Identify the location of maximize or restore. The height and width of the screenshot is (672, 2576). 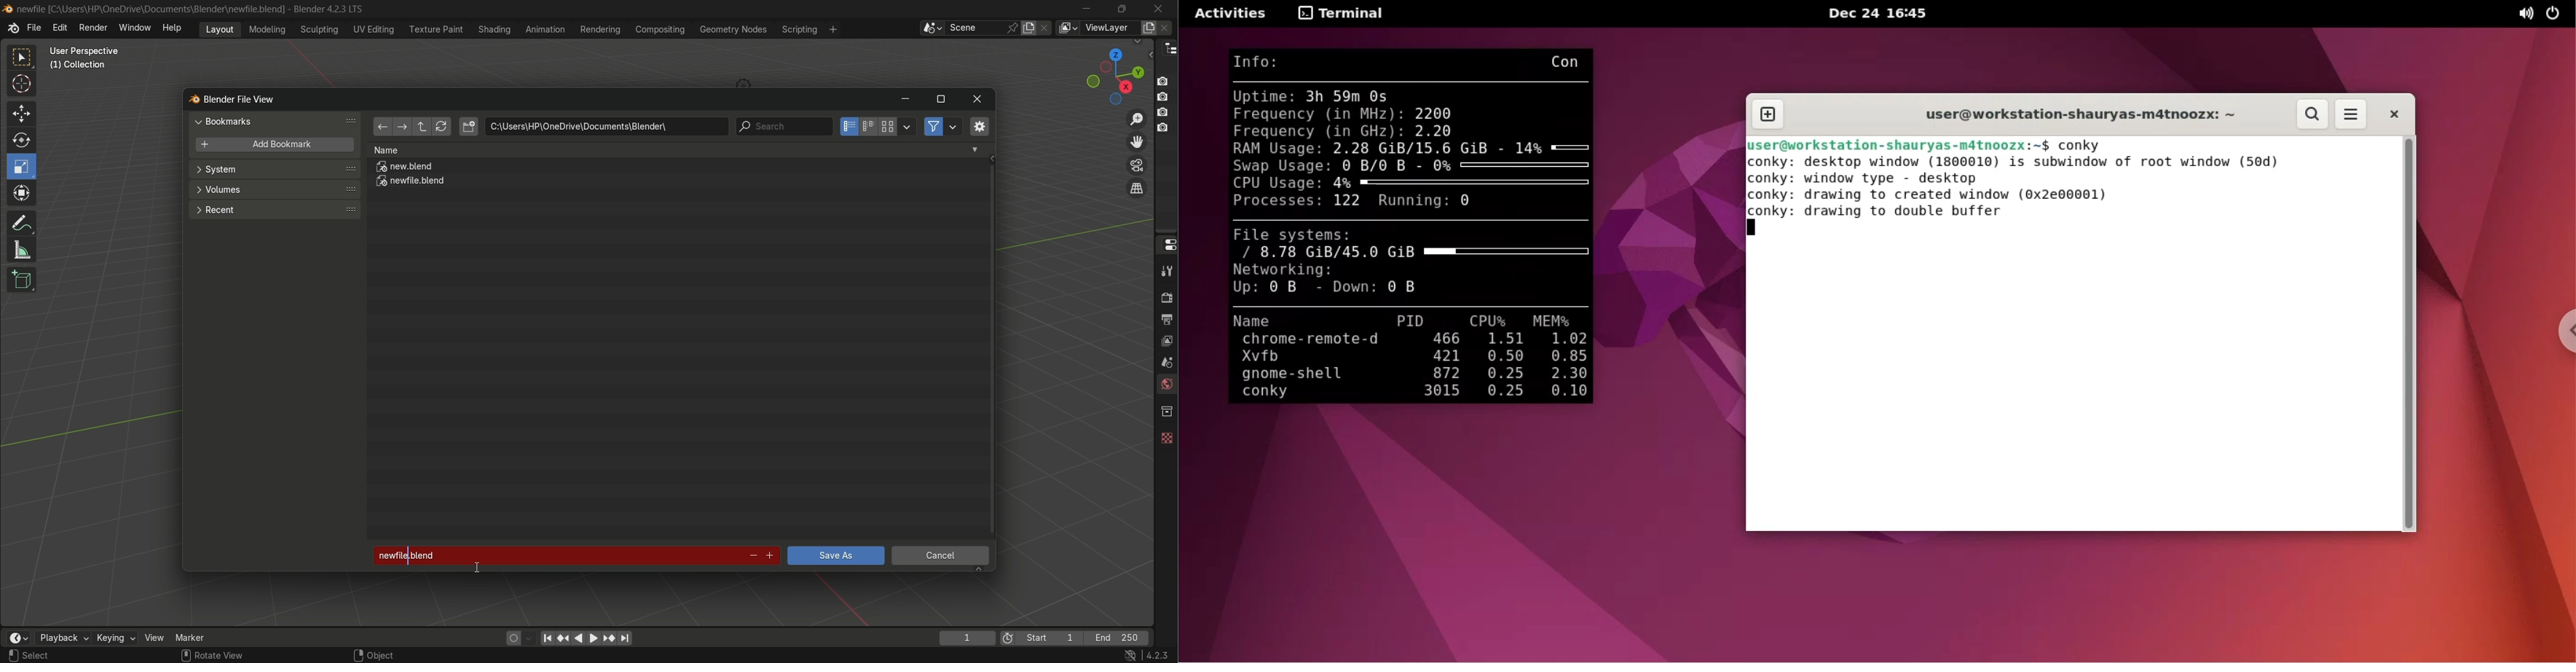
(941, 99).